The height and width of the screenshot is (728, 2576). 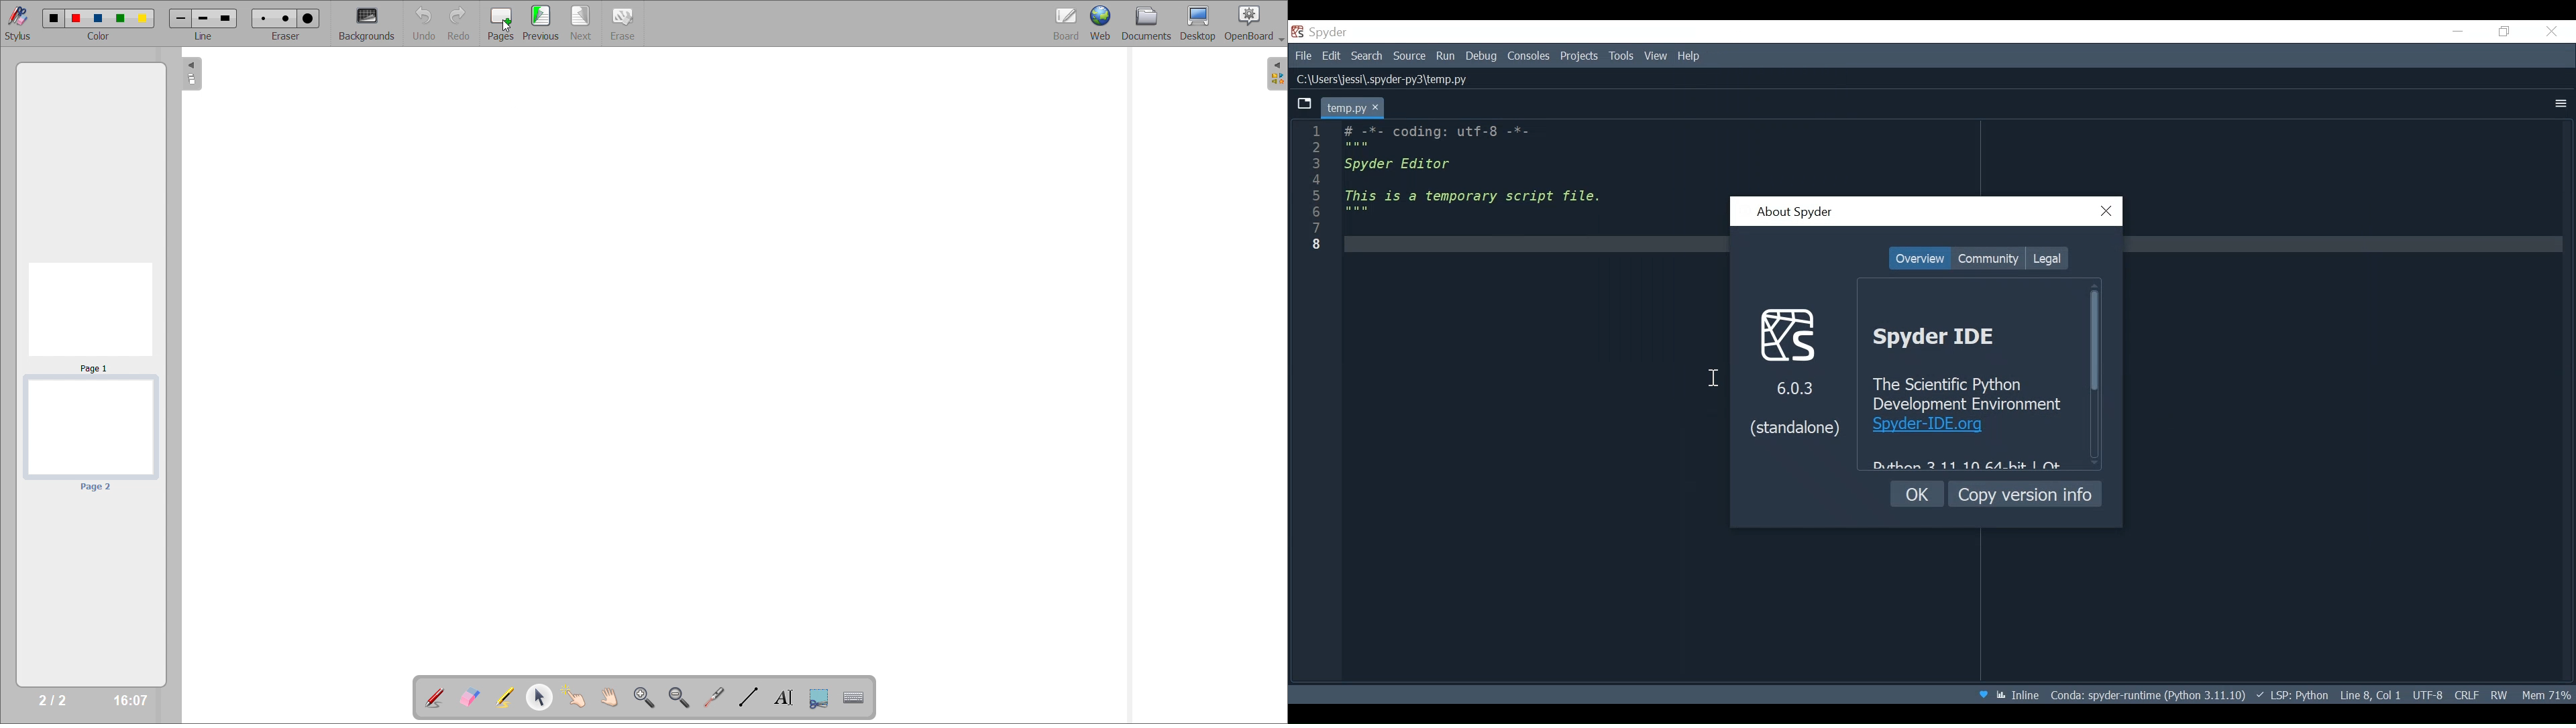 What do you see at coordinates (2026, 495) in the screenshot?
I see `Copy version info` at bounding box center [2026, 495].